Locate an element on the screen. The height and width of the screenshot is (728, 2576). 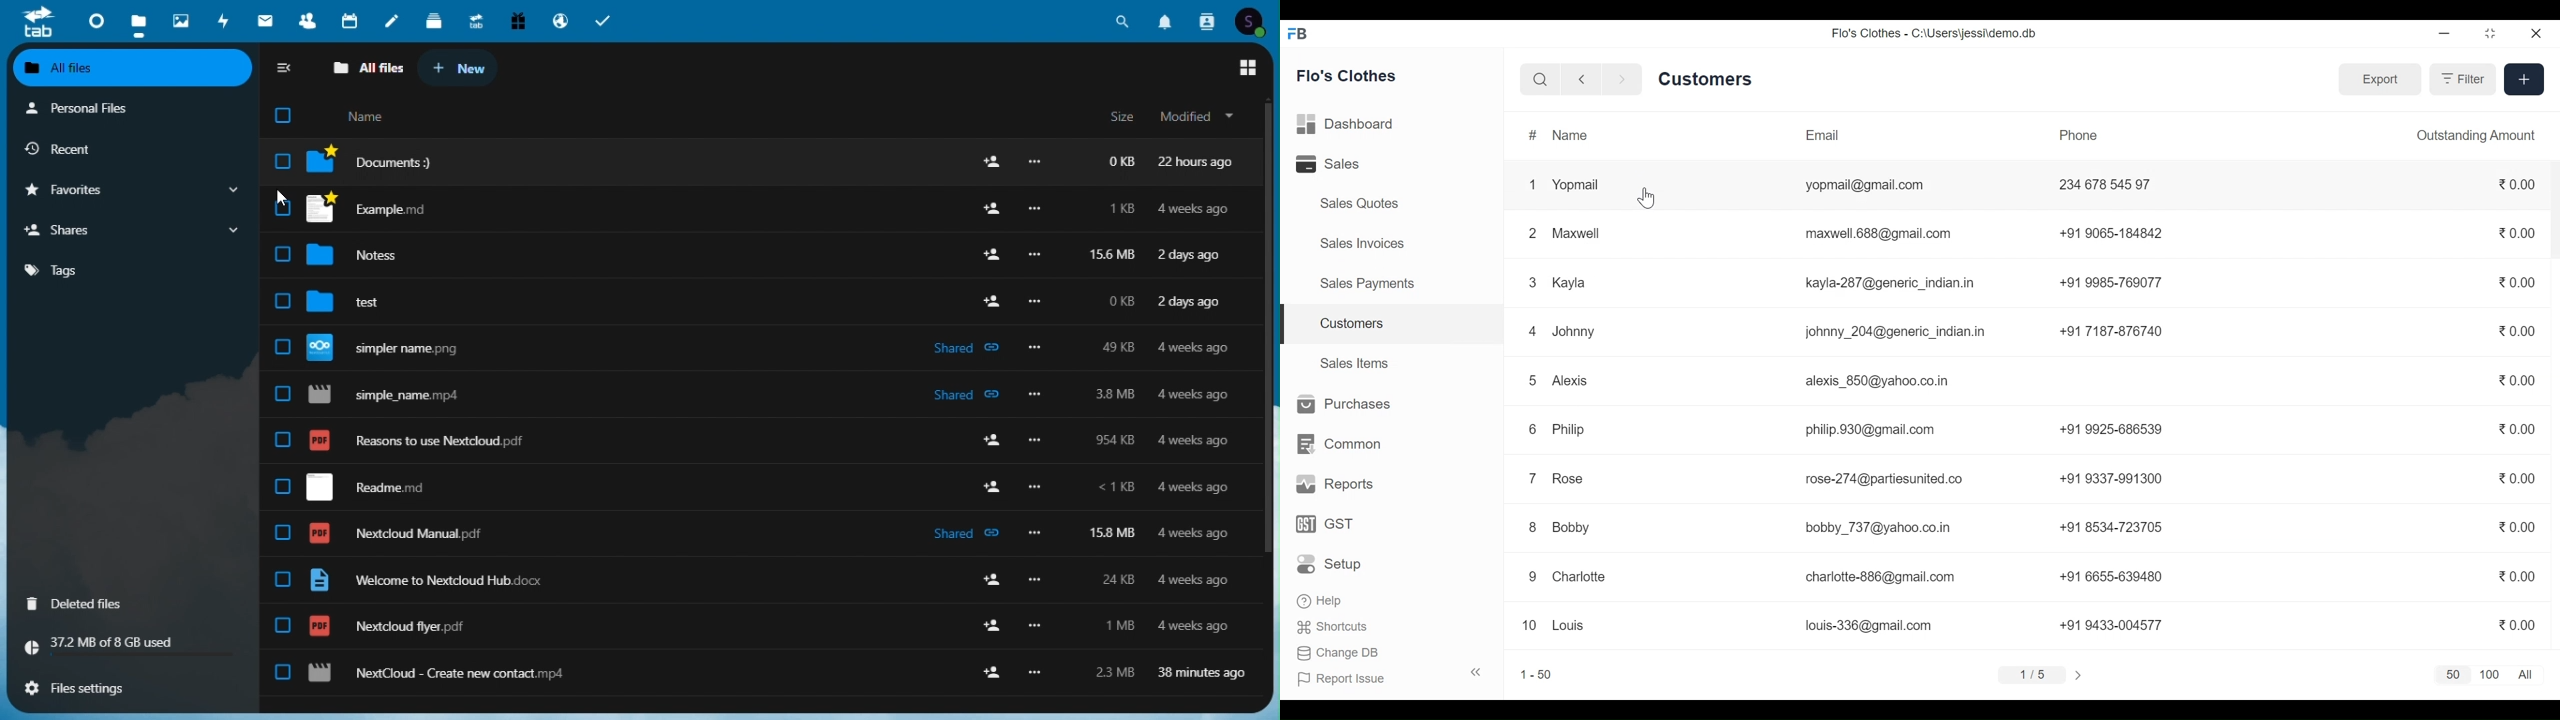
Navigate Forward is located at coordinates (1622, 78).